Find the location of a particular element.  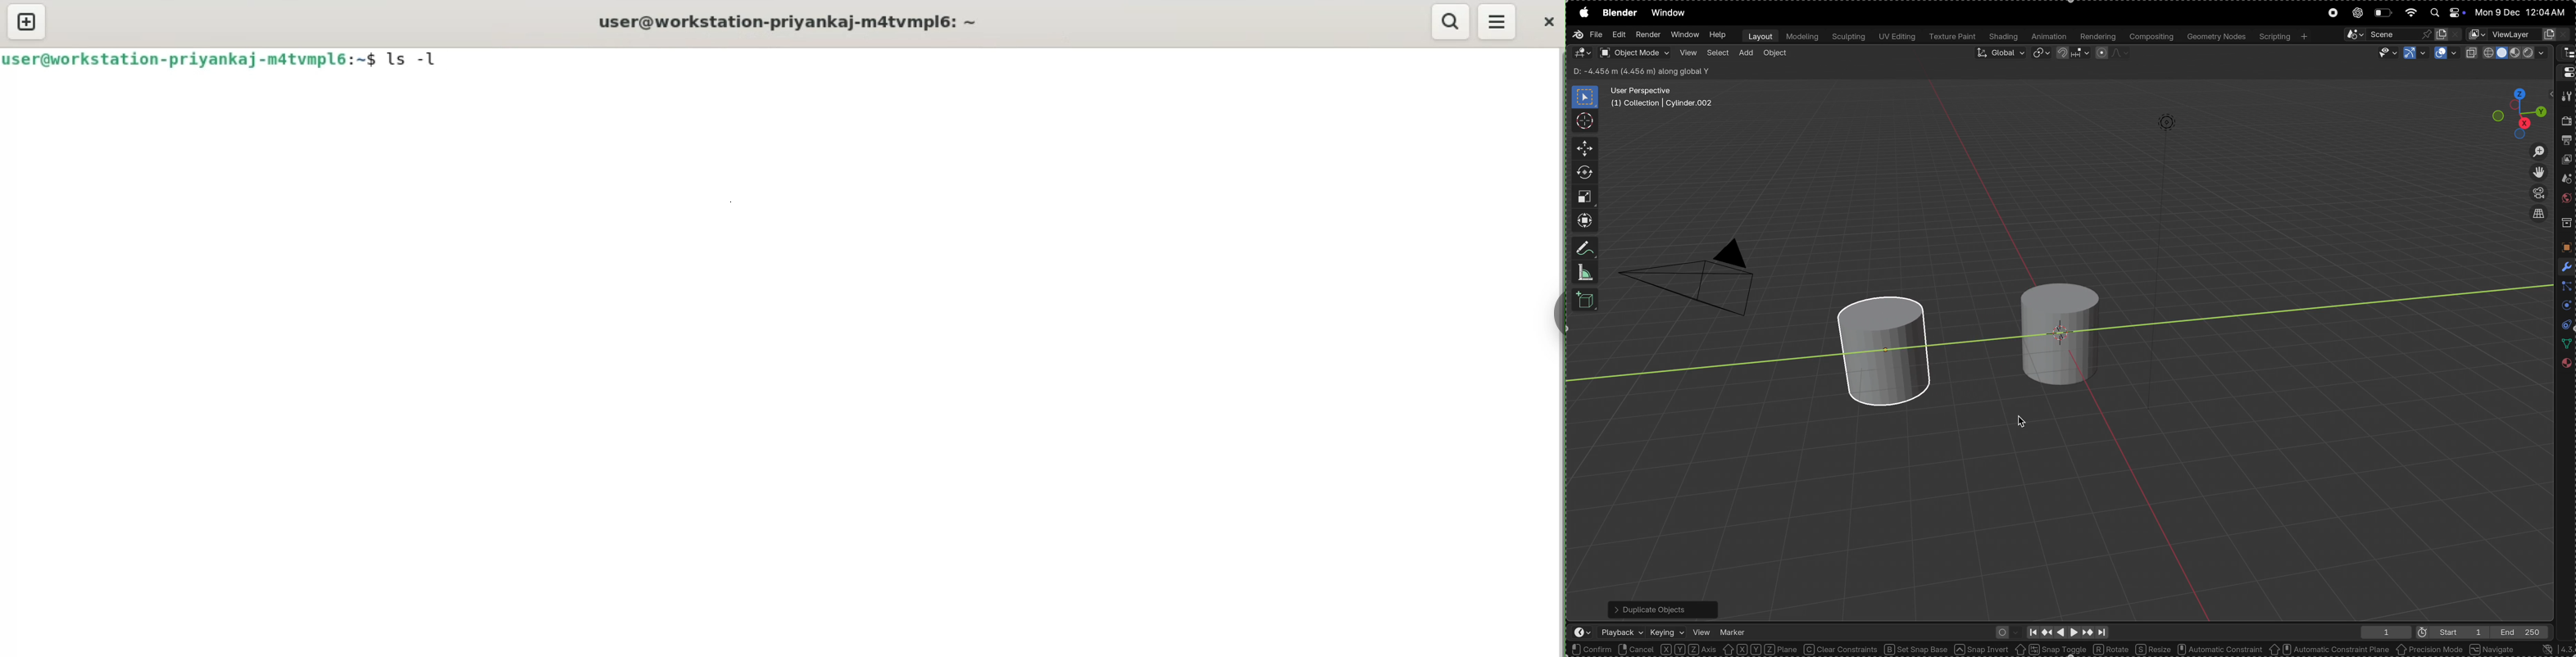

Geometry notes is located at coordinates (2215, 36).